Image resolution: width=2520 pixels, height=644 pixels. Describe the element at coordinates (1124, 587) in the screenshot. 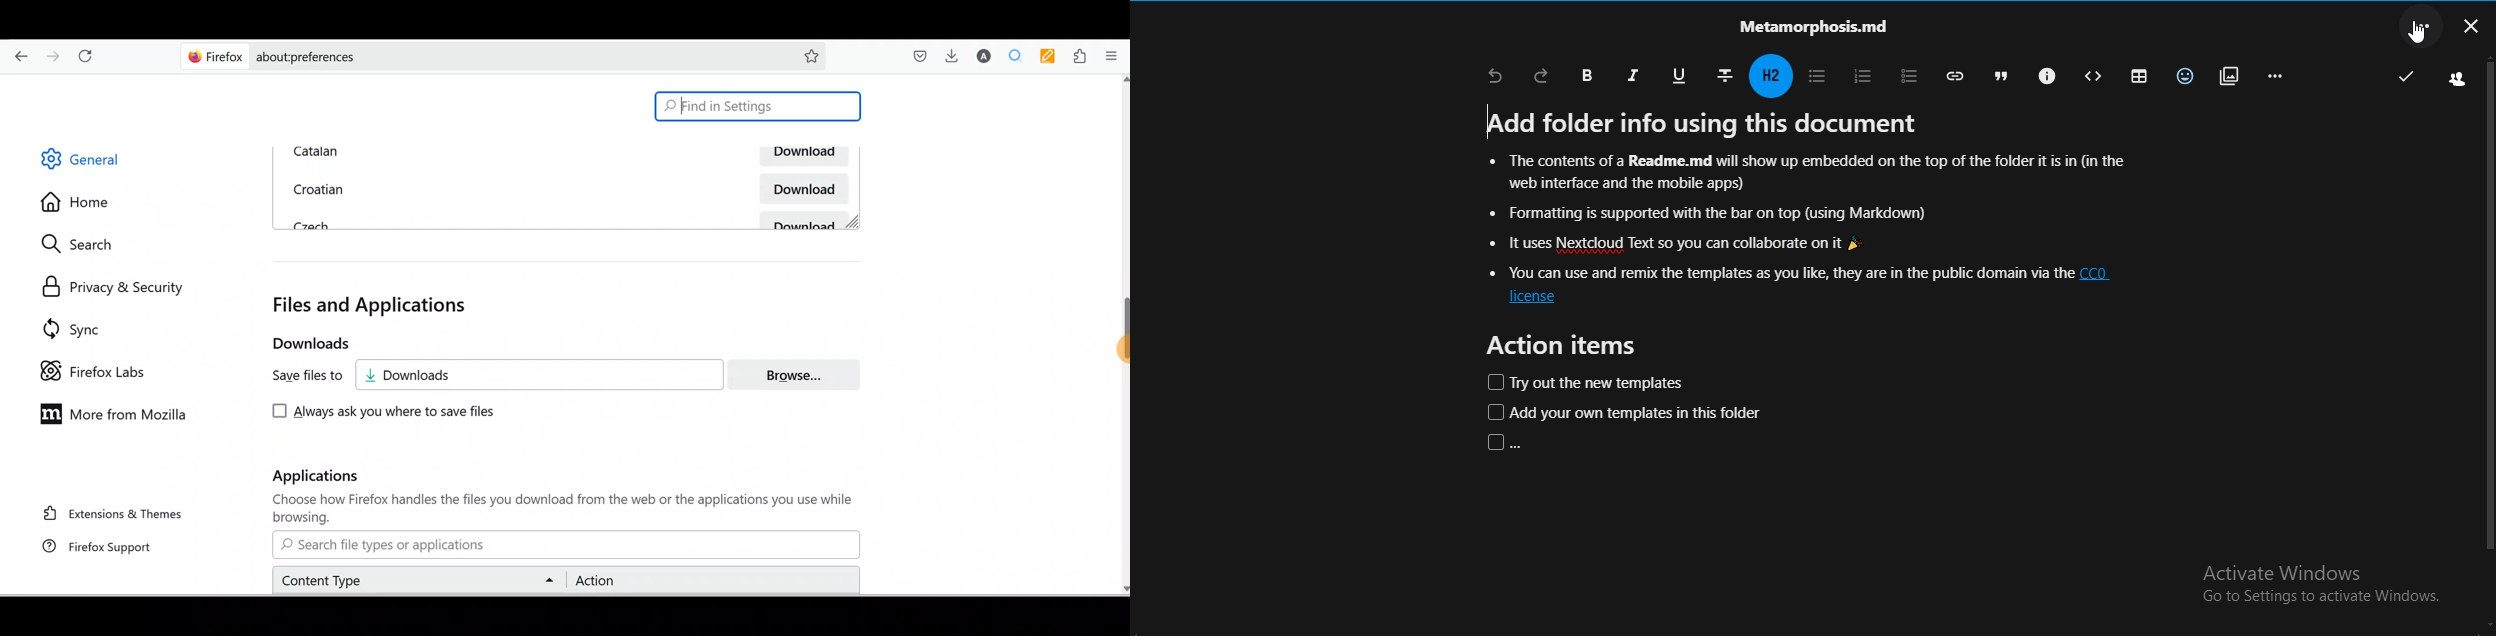

I see `scroll down` at that location.